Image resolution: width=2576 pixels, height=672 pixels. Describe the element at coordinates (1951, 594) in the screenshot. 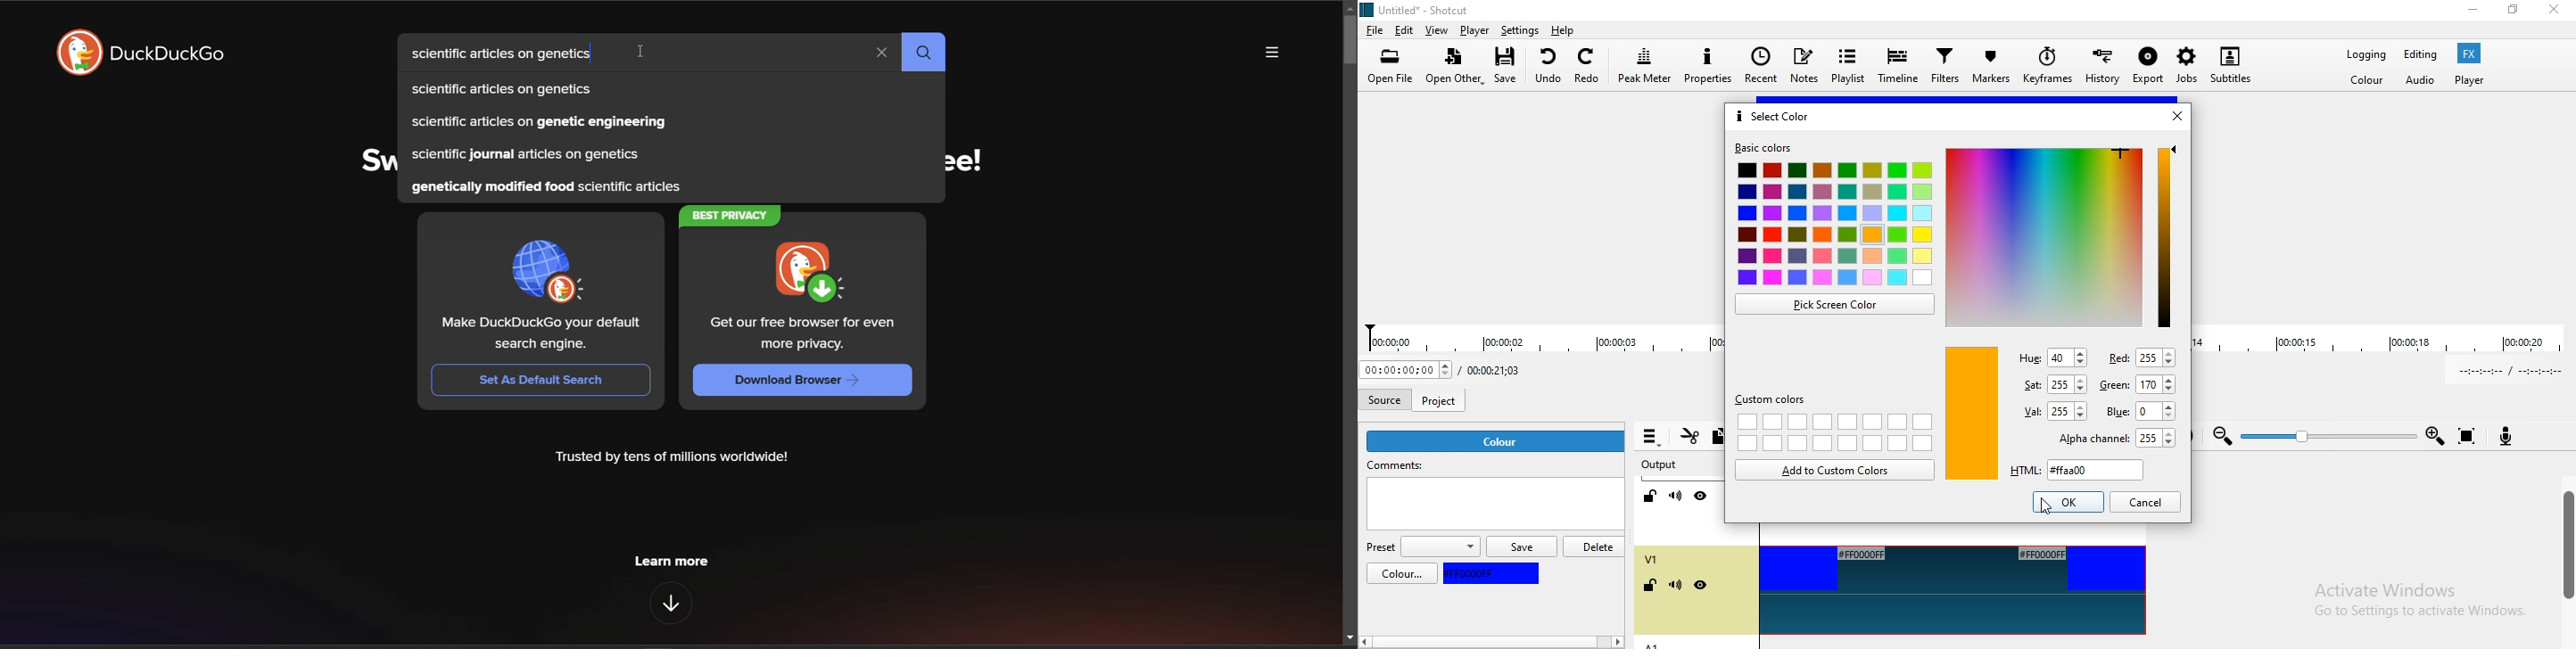

I see `video track` at that location.